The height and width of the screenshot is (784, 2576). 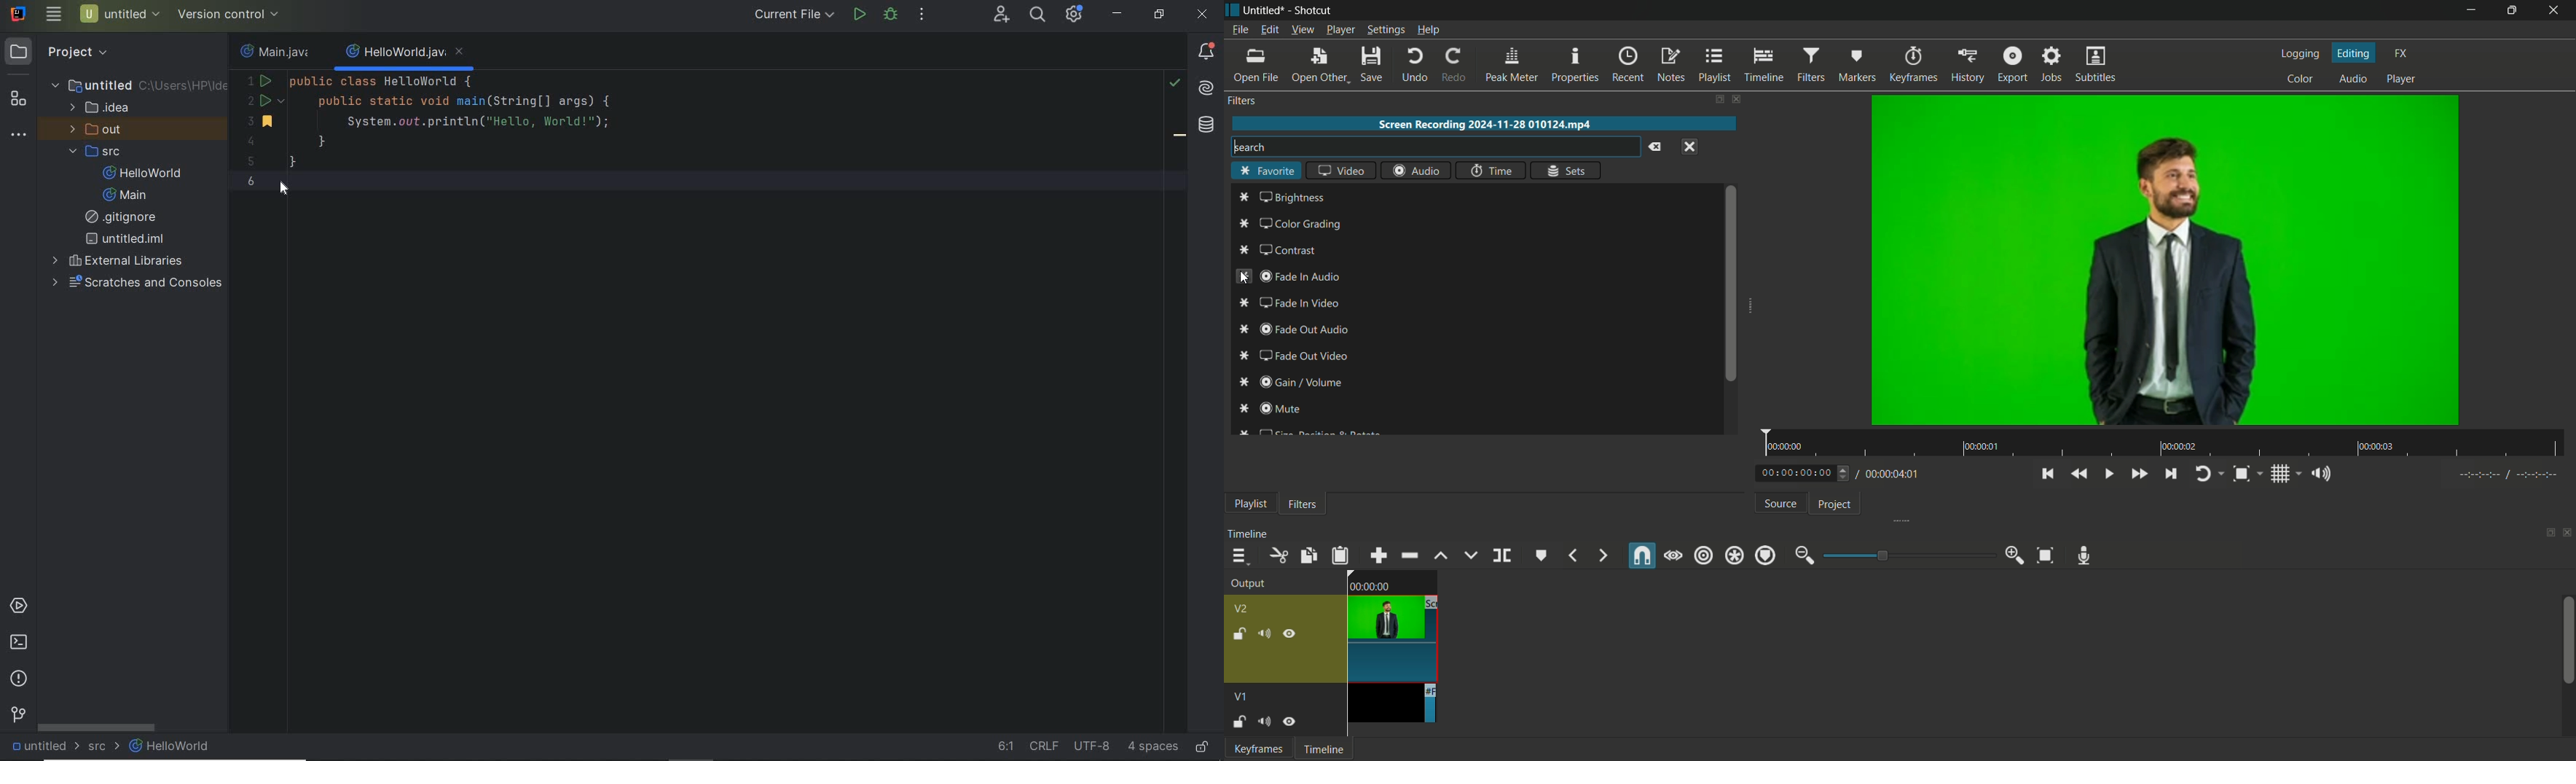 What do you see at coordinates (1267, 171) in the screenshot?
I see `favorite` at bounding box center [1267, 171].